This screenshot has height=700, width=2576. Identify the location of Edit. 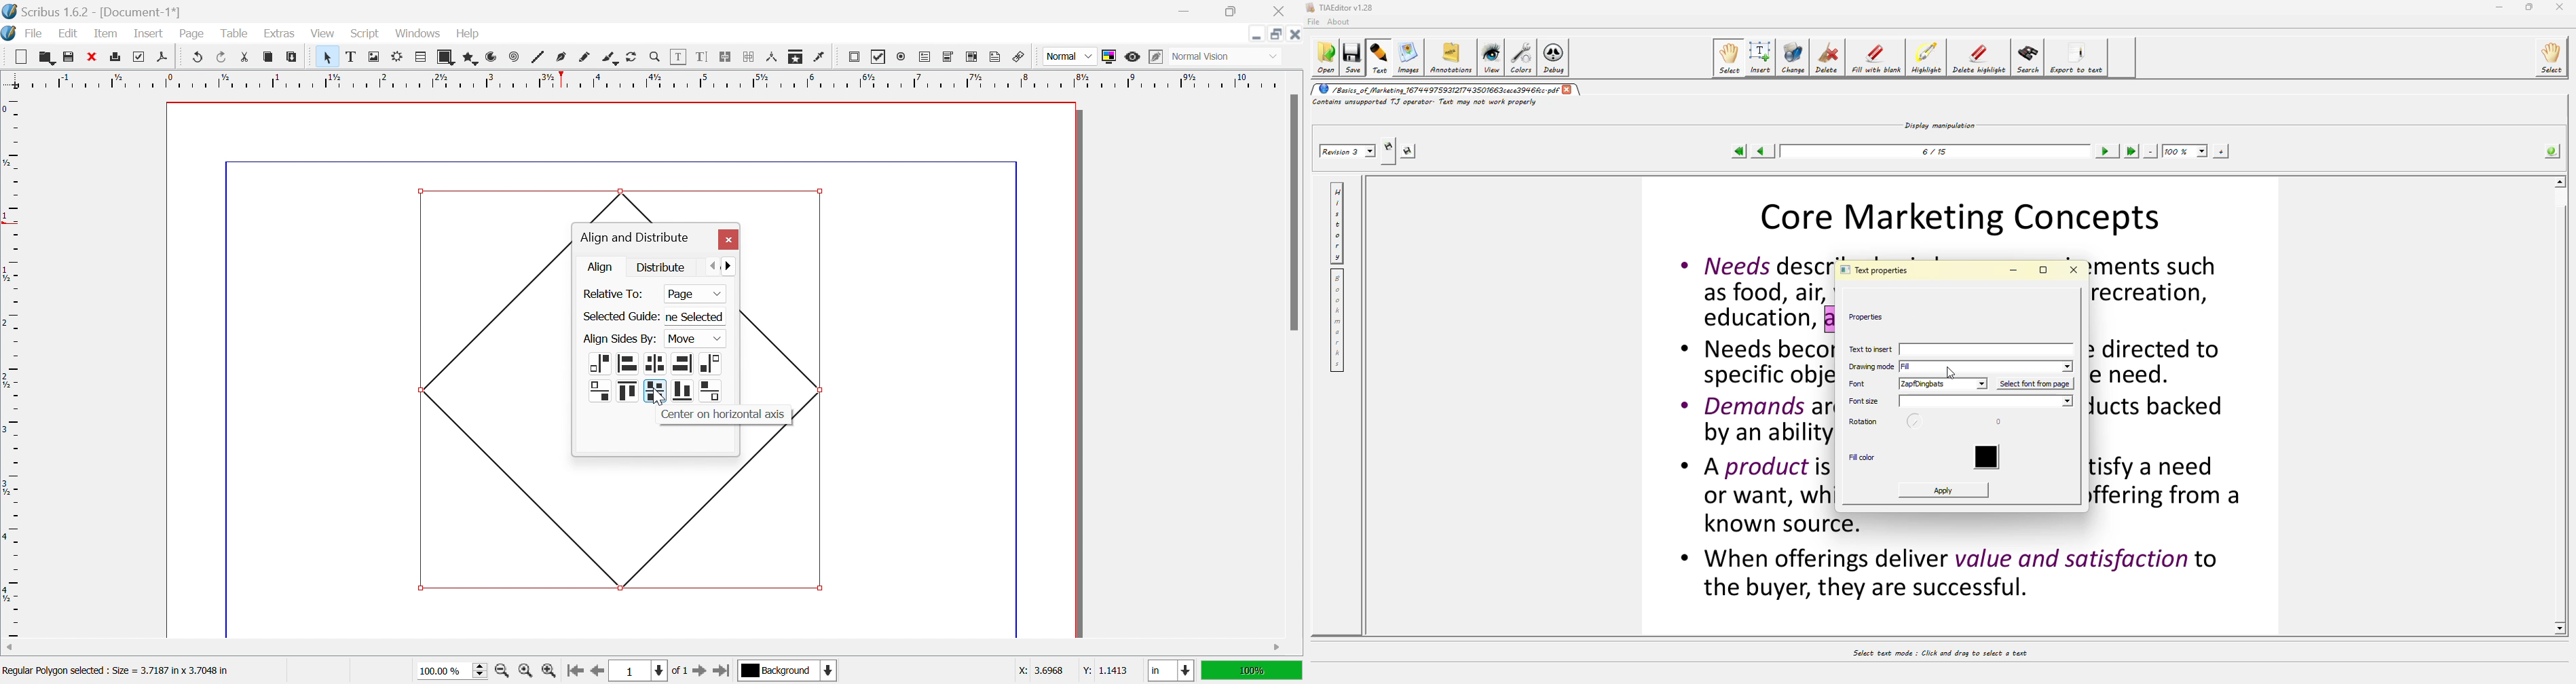
(71, 35).